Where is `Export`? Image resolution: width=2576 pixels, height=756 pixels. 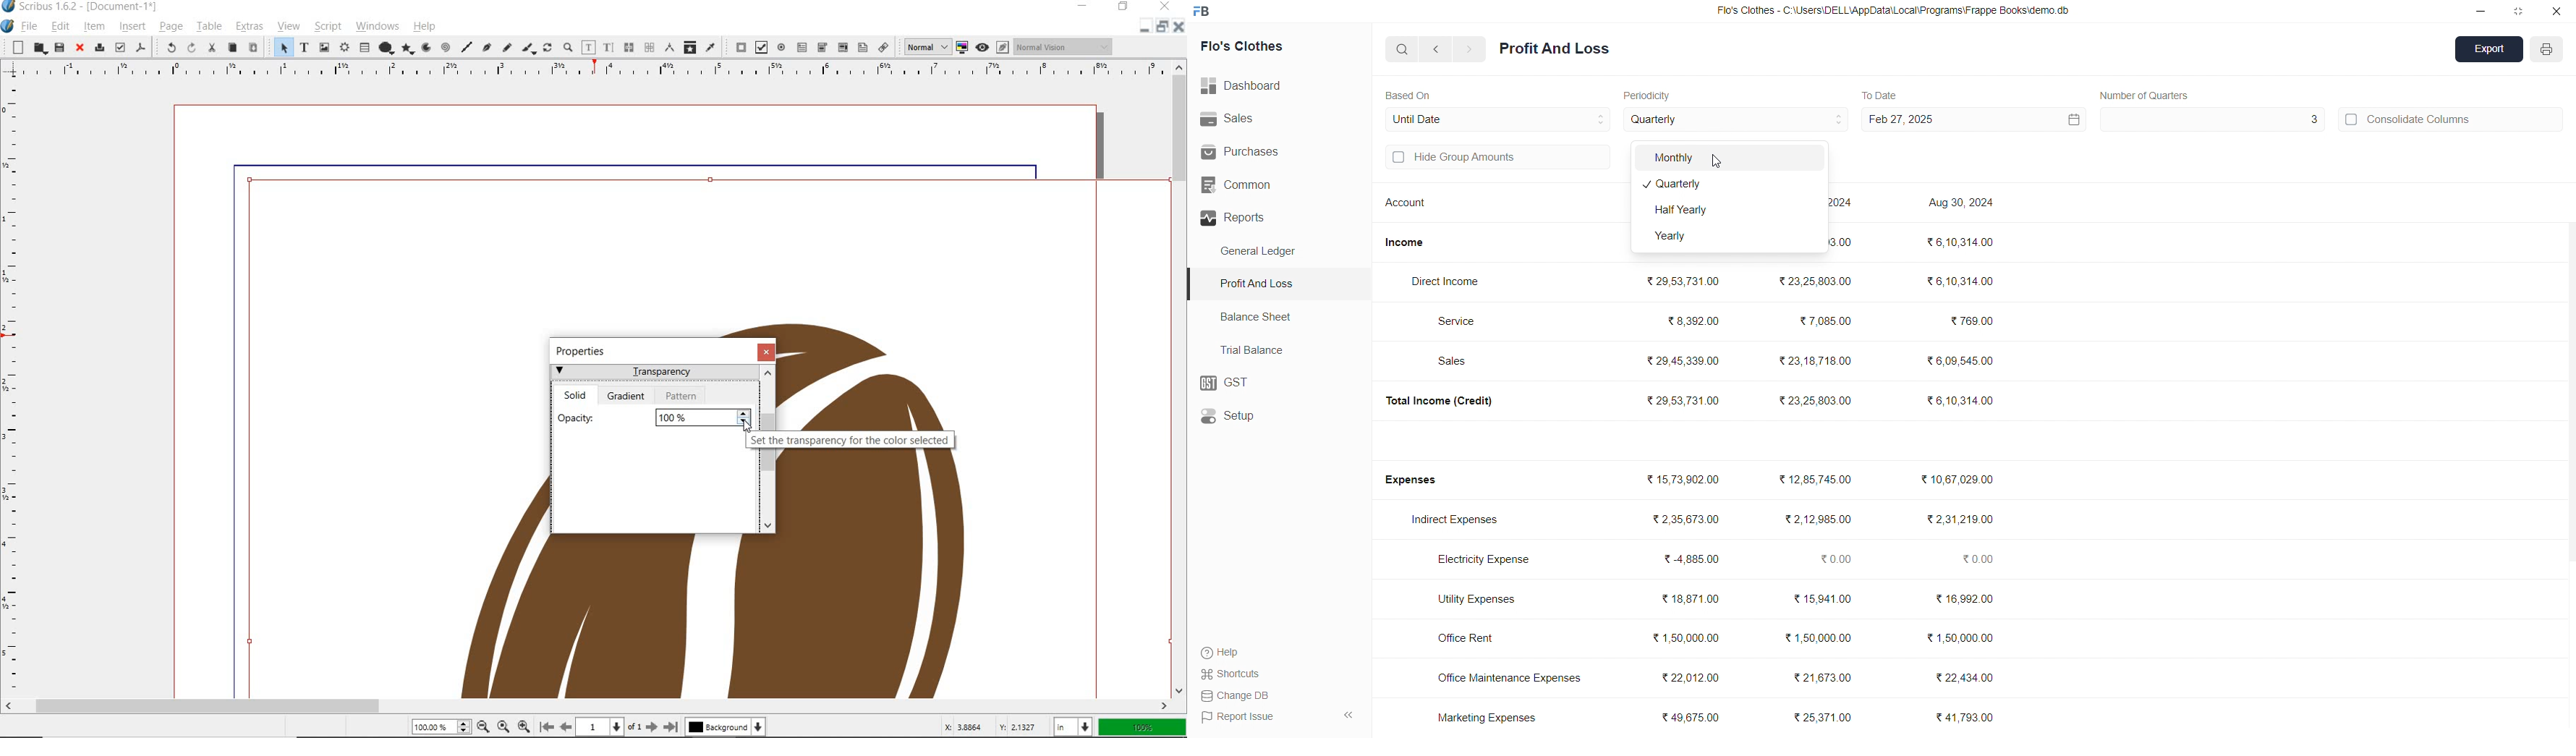
Export is located at coordinates (2490, 51).